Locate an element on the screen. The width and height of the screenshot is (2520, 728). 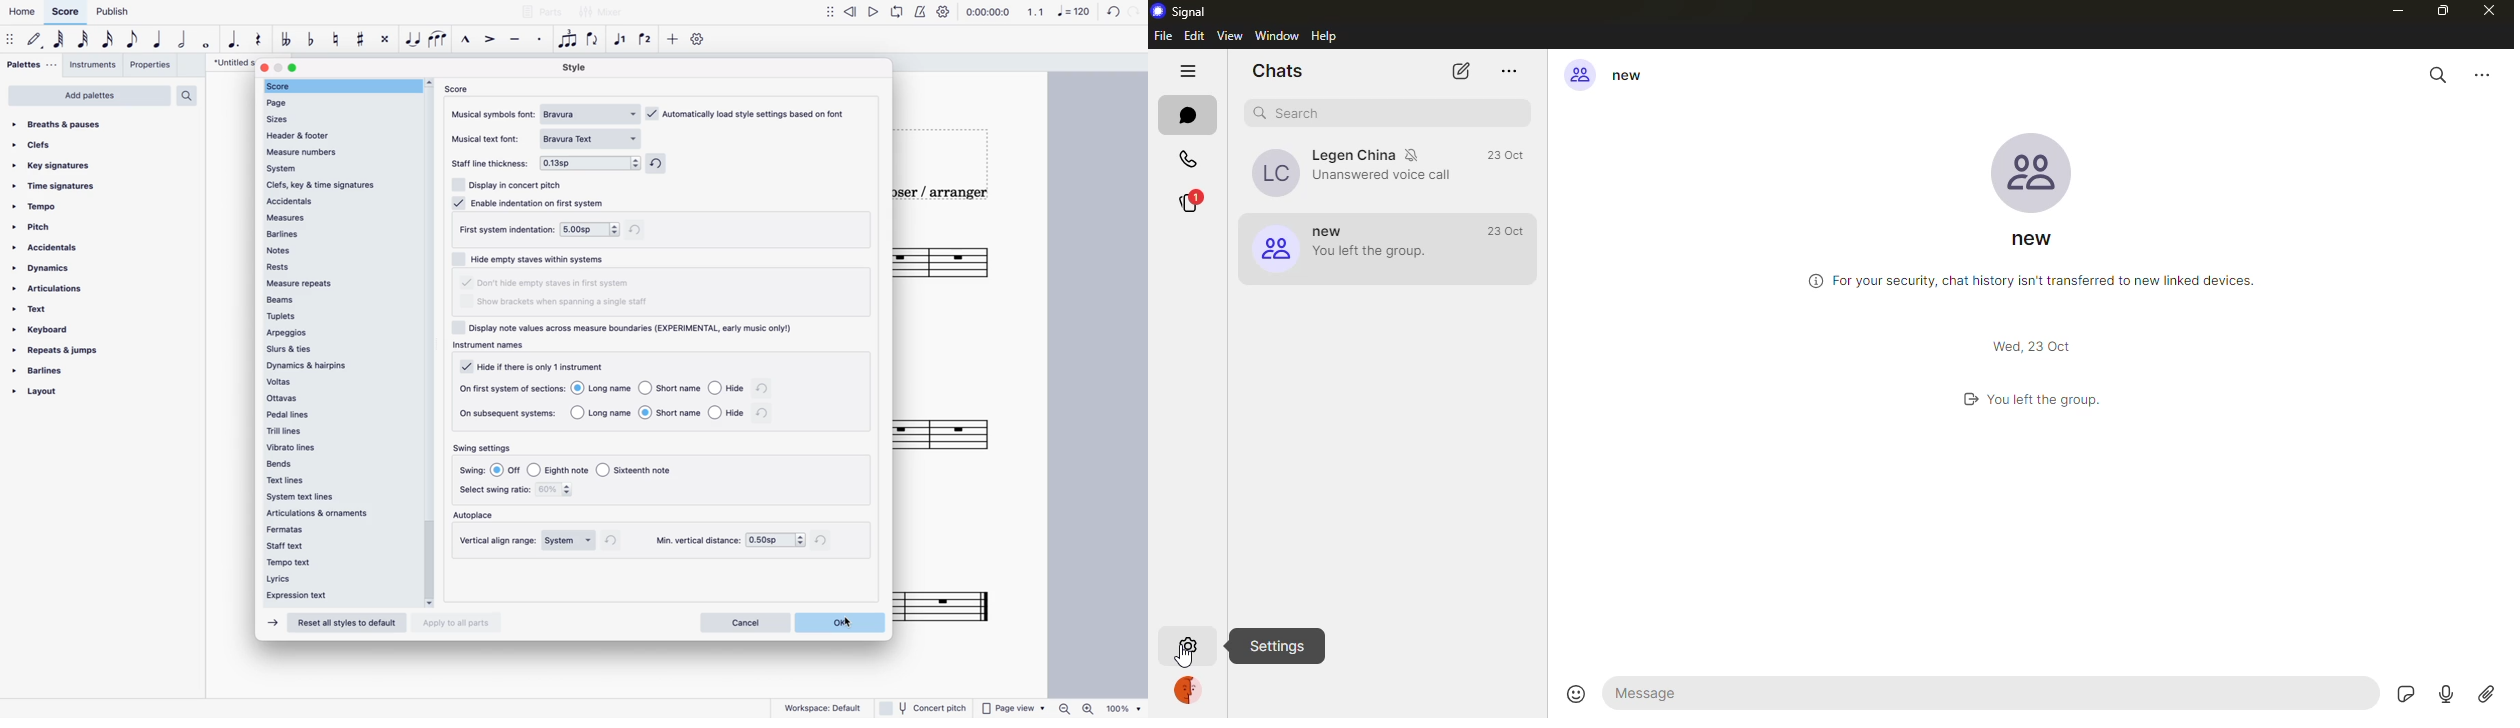
page is located at coordinates (335, 101).